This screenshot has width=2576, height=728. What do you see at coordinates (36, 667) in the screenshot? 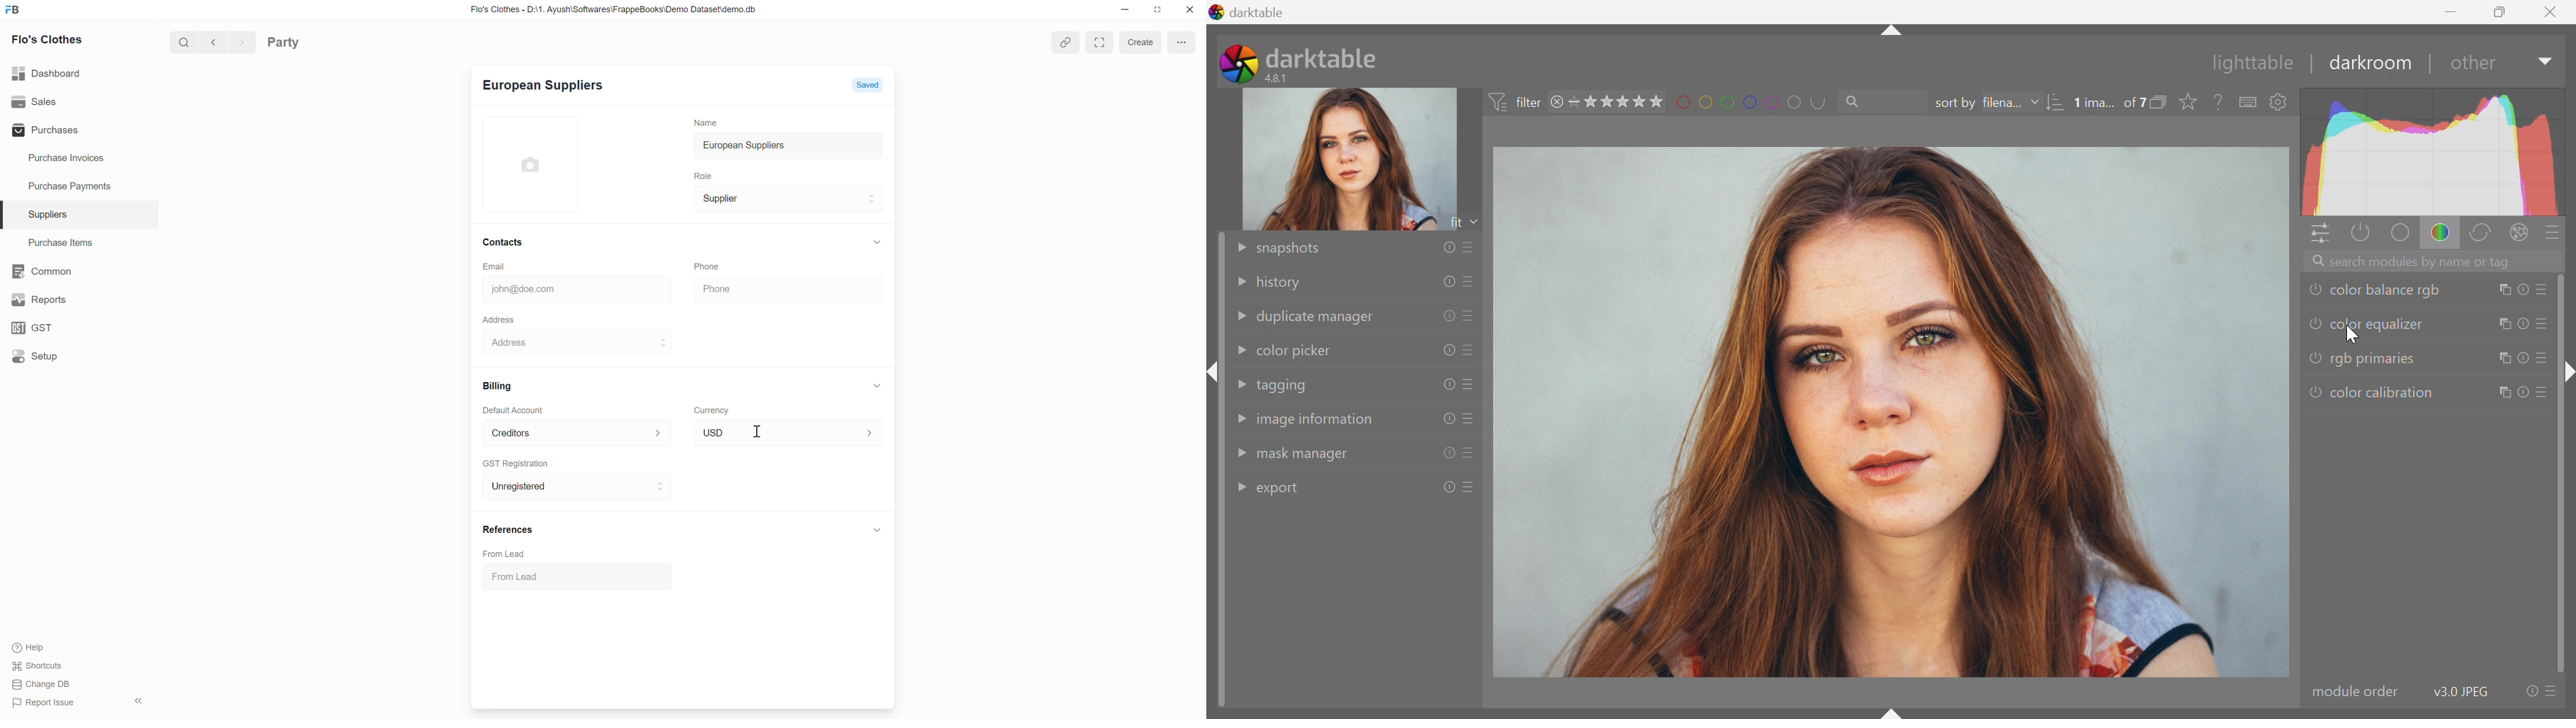
I see `Shortcuts` at bounding box center [36, 667].